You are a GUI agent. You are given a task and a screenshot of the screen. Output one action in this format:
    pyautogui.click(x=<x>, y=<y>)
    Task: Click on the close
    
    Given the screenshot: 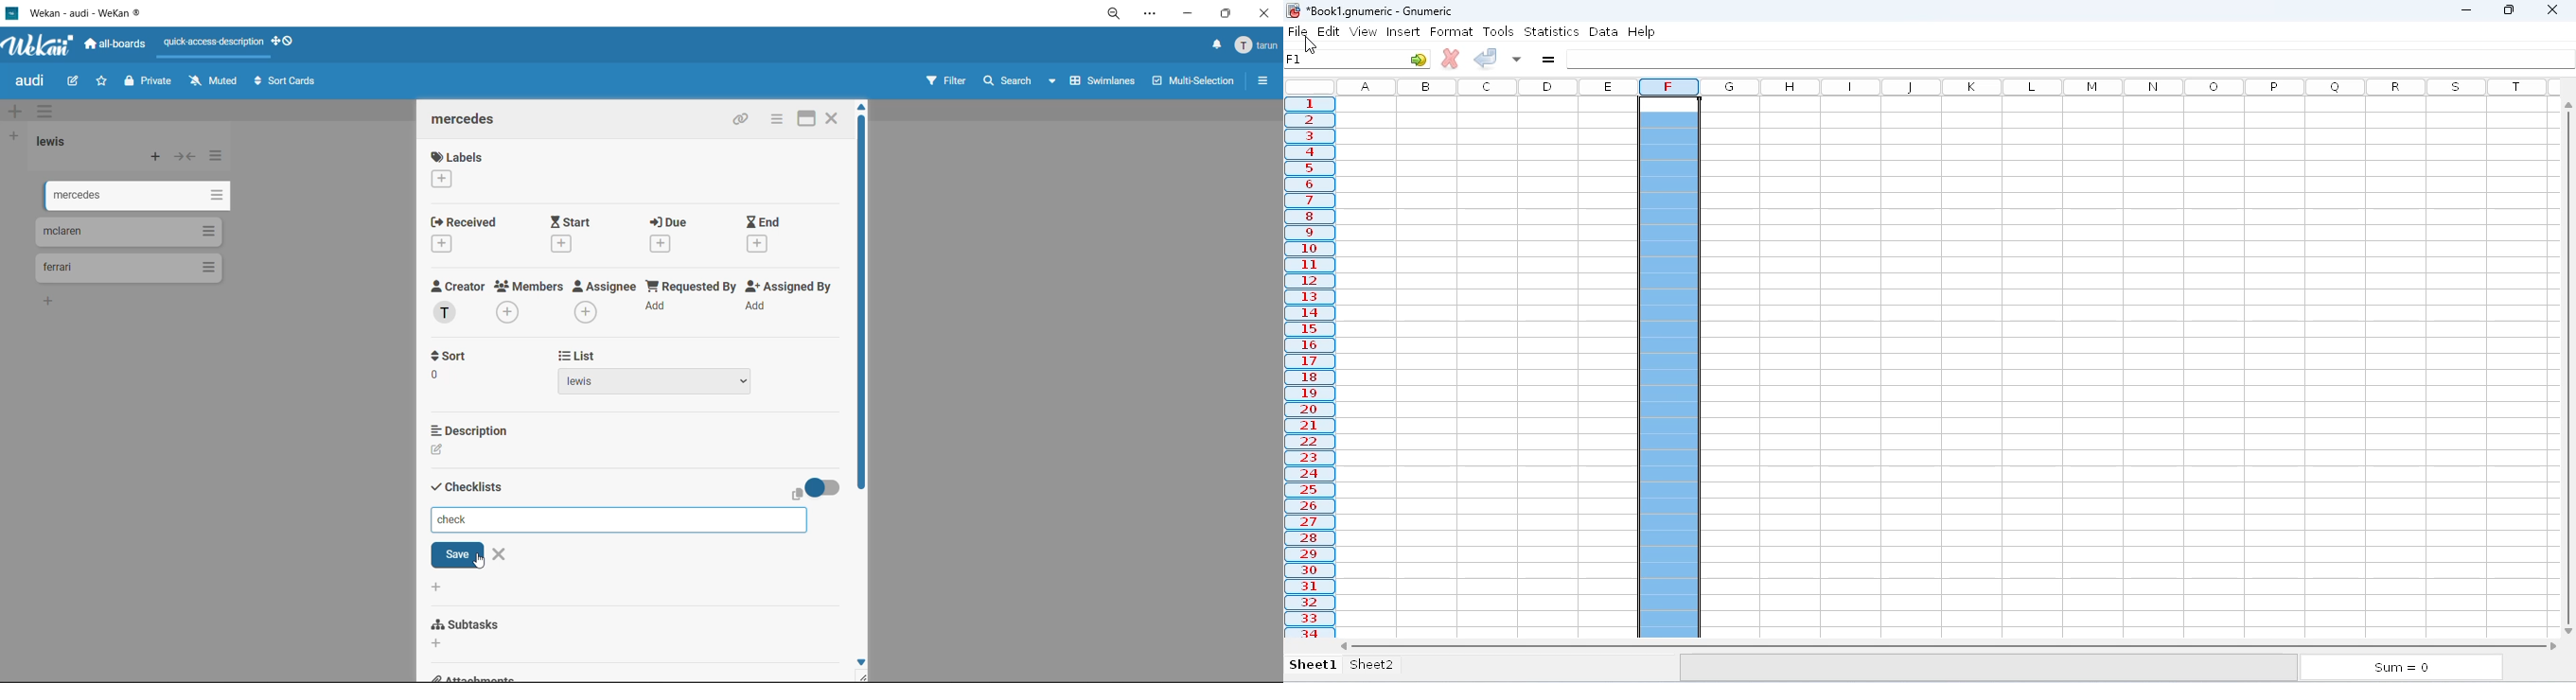 What is the action you would take?
    pyautogui.click(x=833, y=116)
    